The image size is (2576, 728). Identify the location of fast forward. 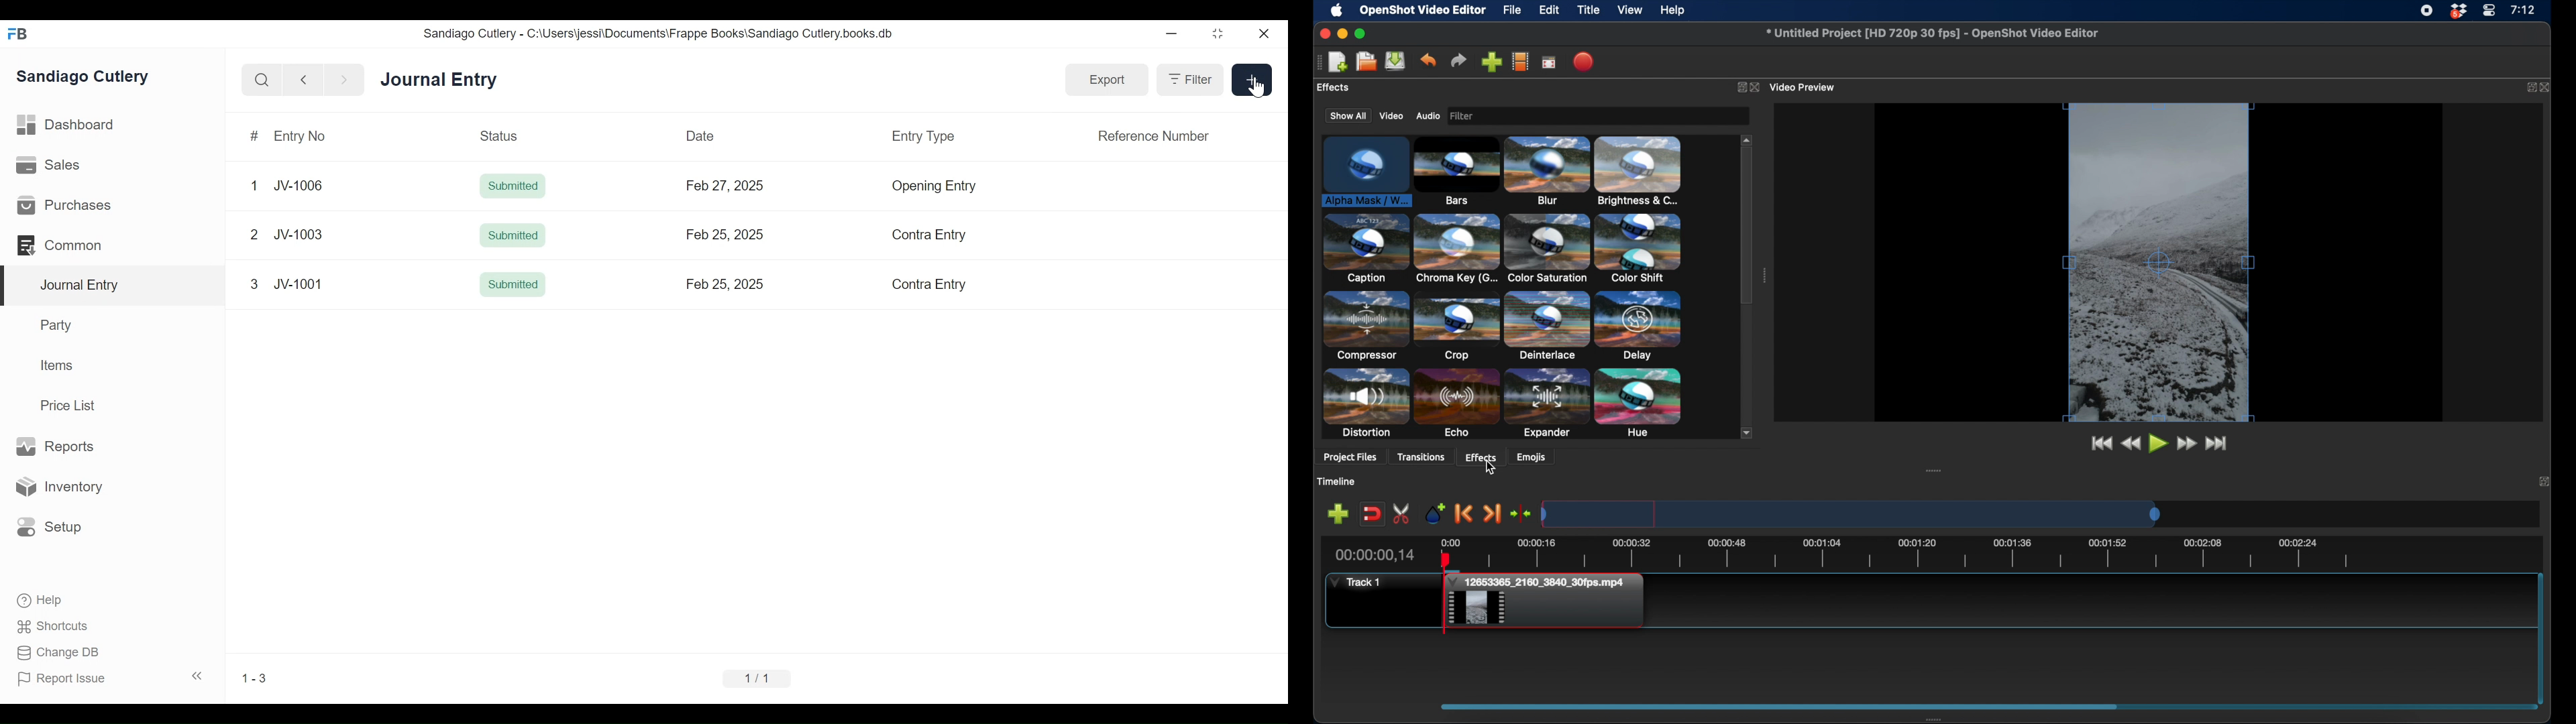
(2188, 444).